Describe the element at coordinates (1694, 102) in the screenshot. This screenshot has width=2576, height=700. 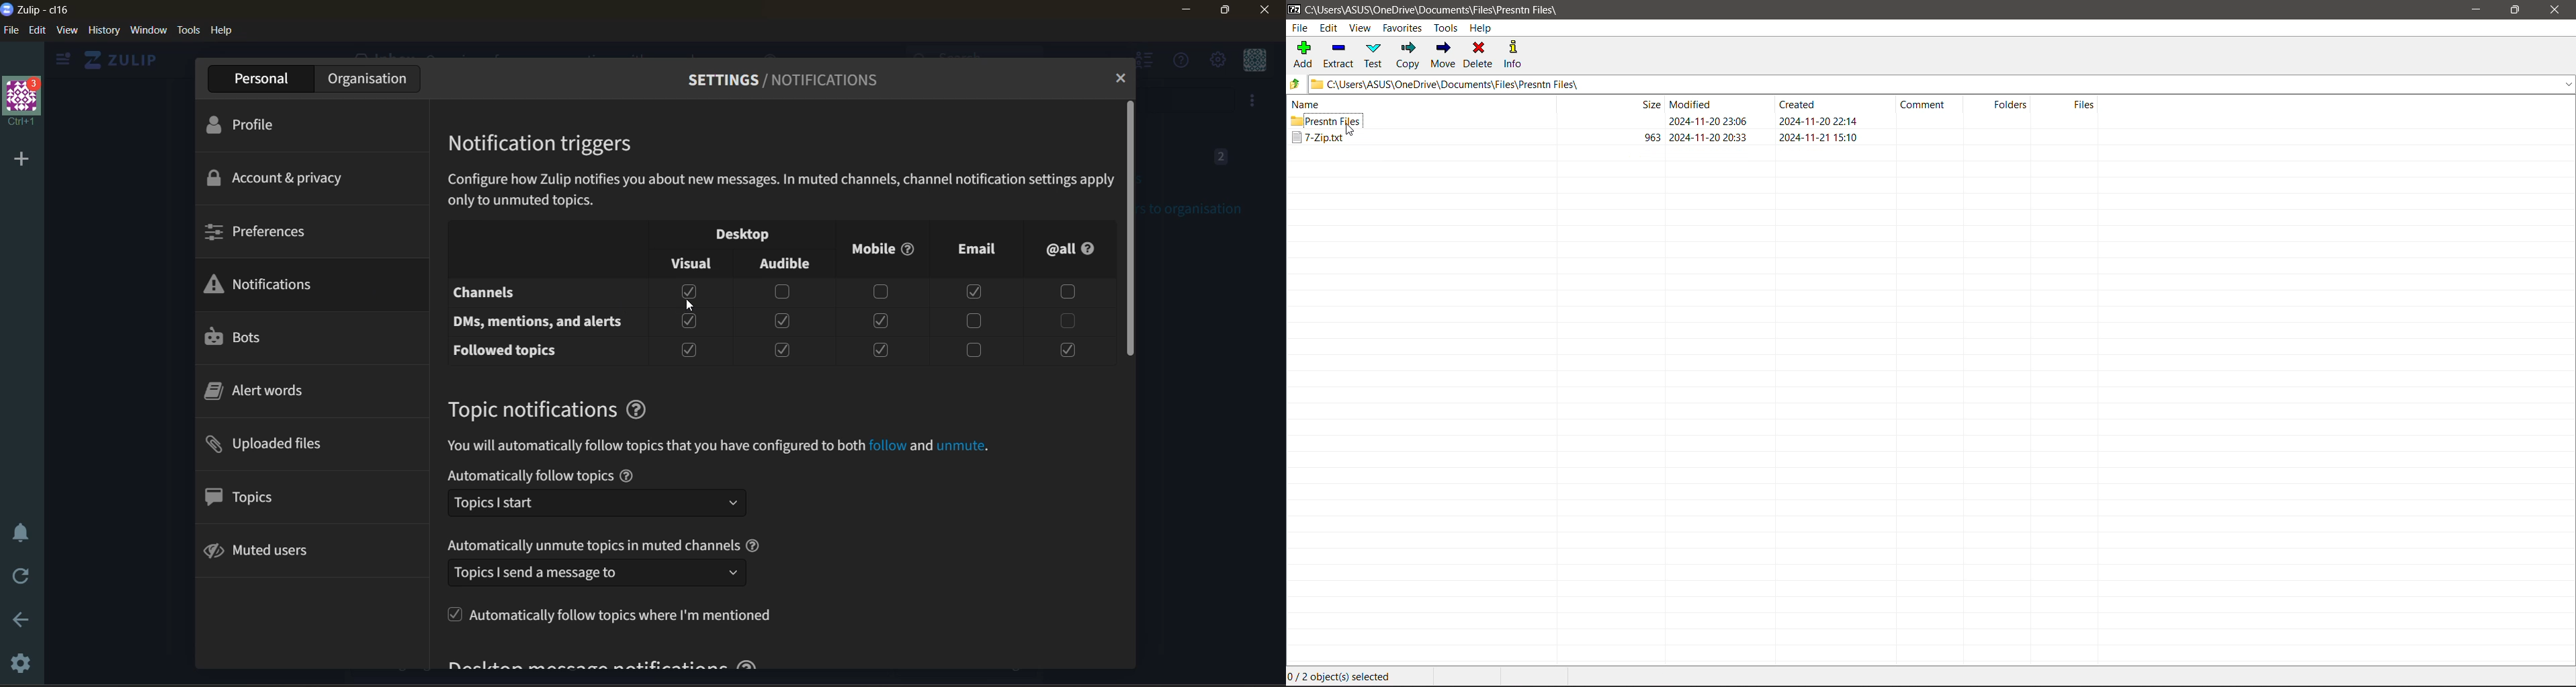
I see `Modified` at that location.